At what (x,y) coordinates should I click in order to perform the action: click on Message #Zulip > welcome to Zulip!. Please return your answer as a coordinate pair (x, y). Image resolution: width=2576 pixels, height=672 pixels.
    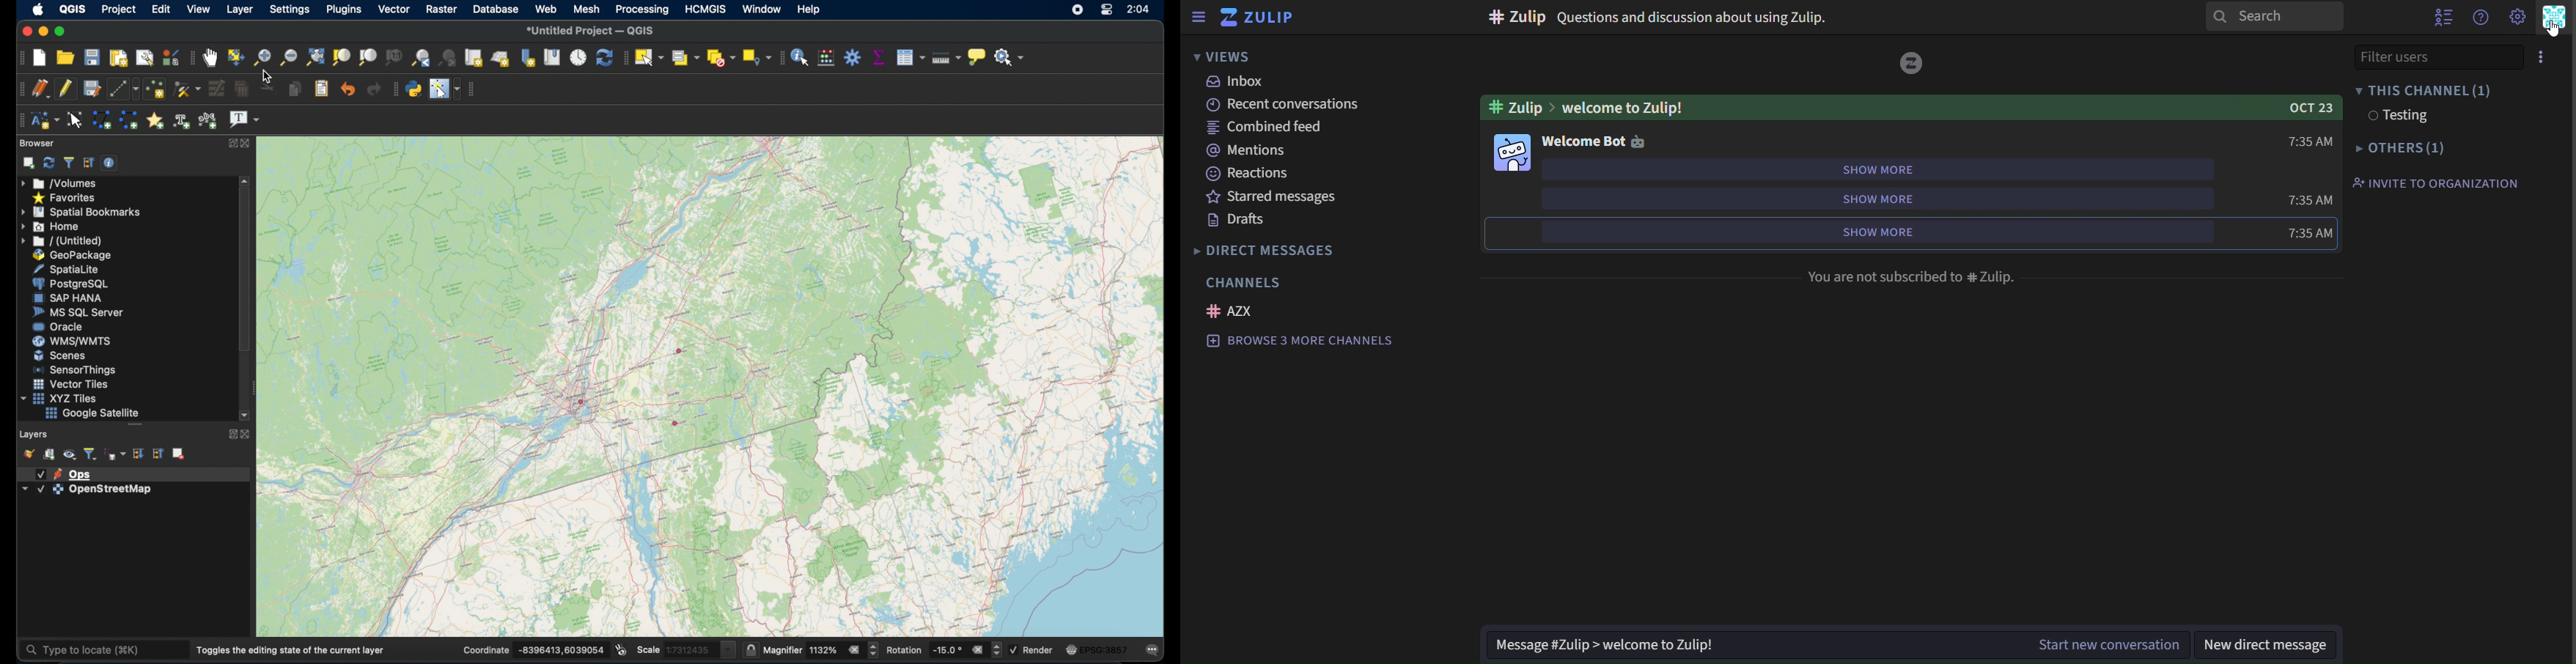
    Looking at the image, I should click on (1747, 645).